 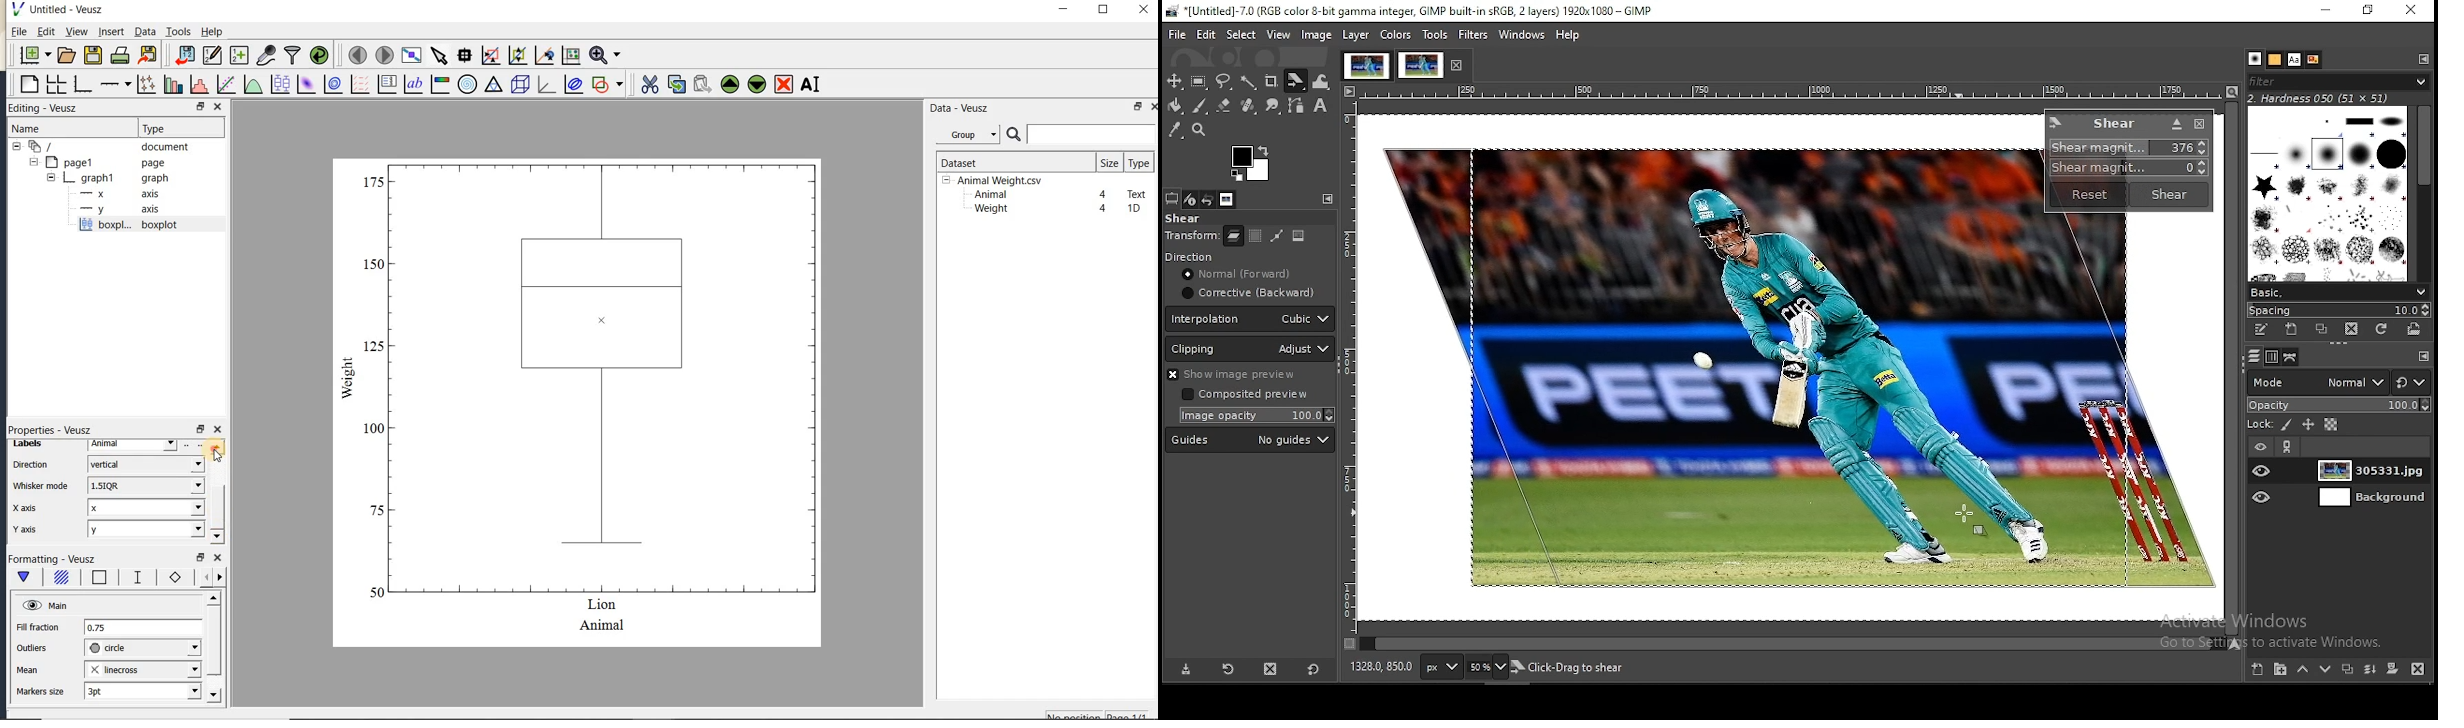 What do you see at coordinates (2322, 12) in the screenshot?
I see `minimize` at bounding box center [2322, 12].